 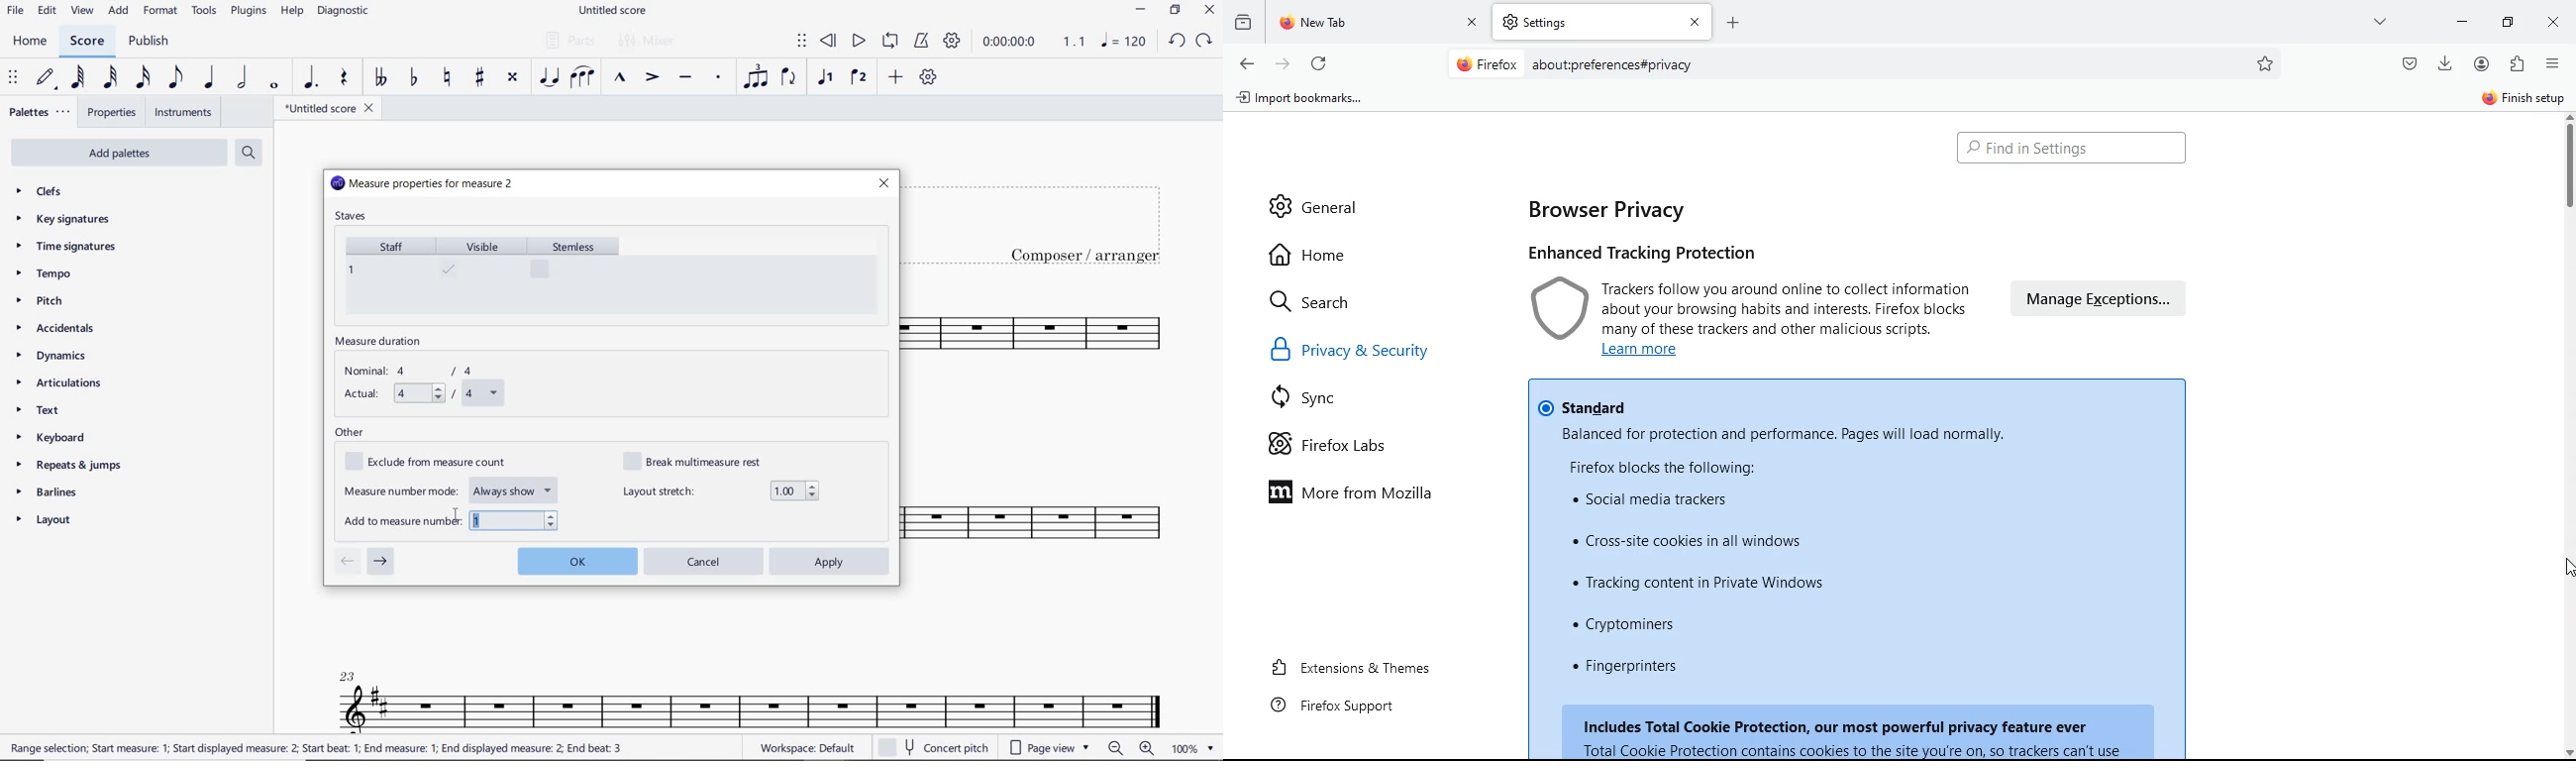 What do you see at coordinates (2445, 61) in the screenshot?
I see `download` at bounding box center [2445, 61].